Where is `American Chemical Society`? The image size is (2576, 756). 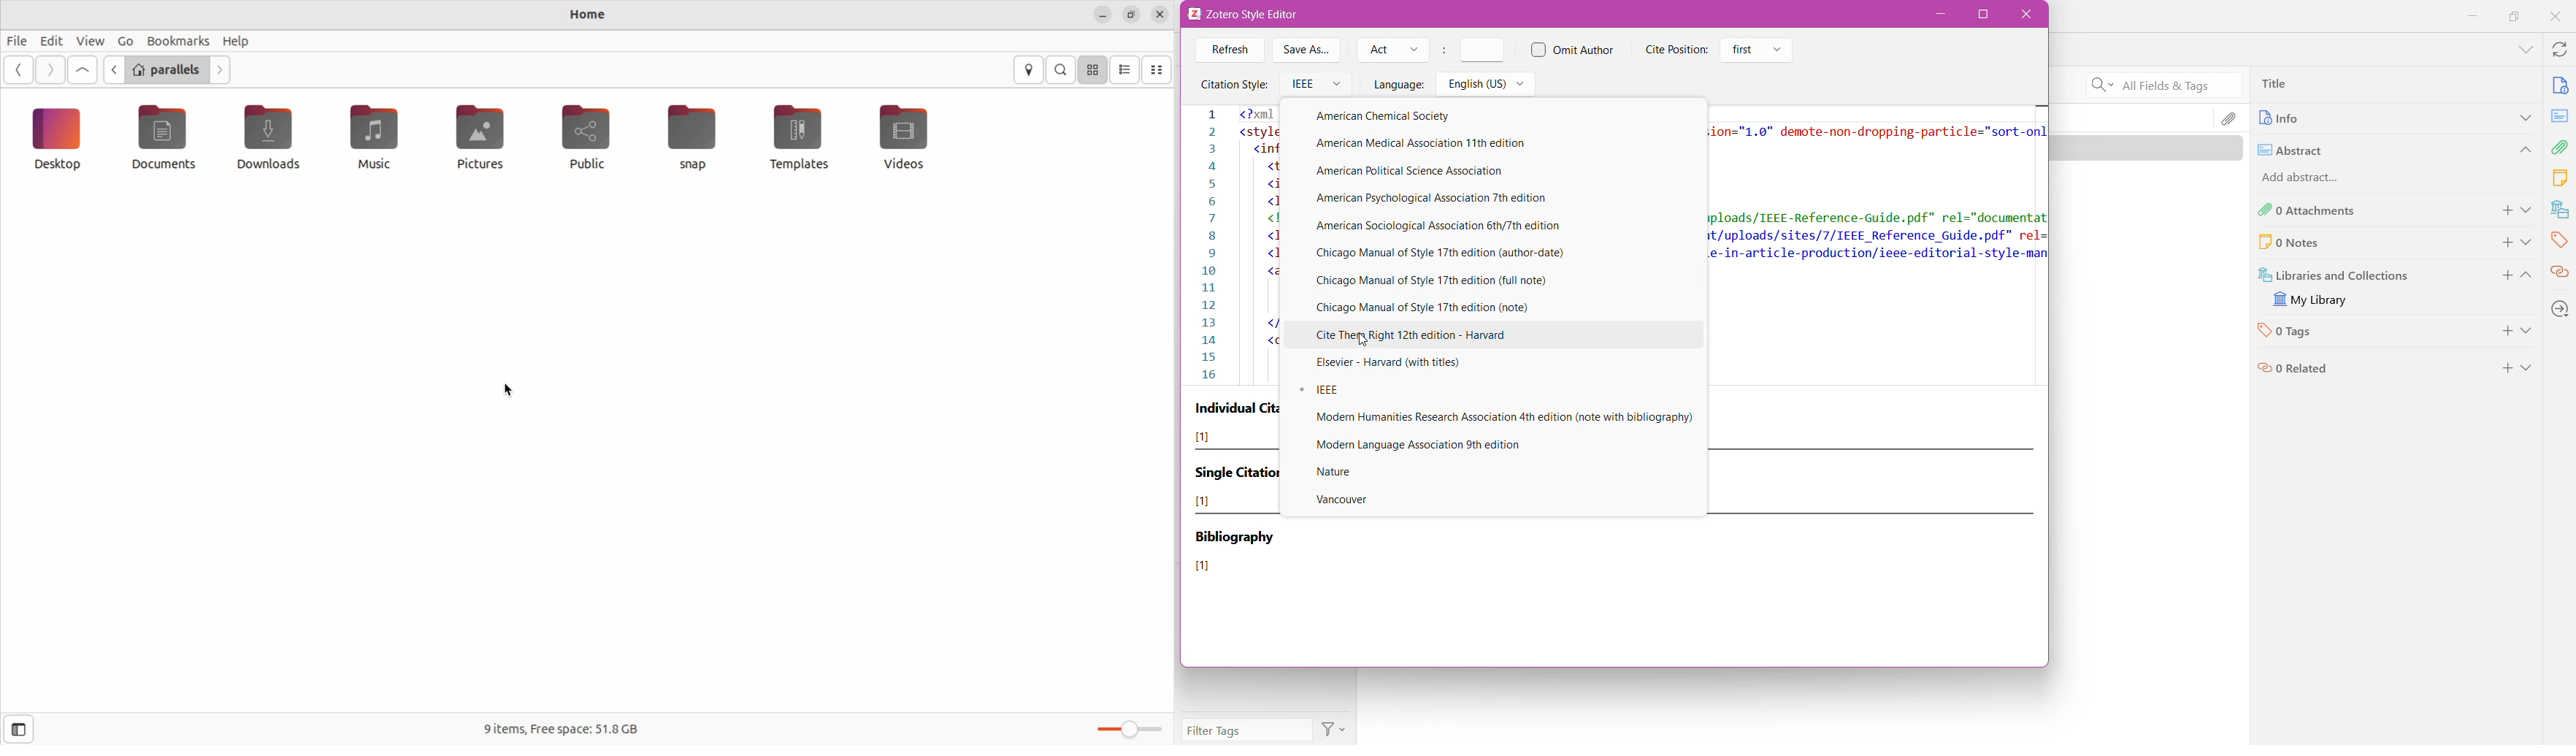
American Chemical Society is located at coordinates (1411, 118).